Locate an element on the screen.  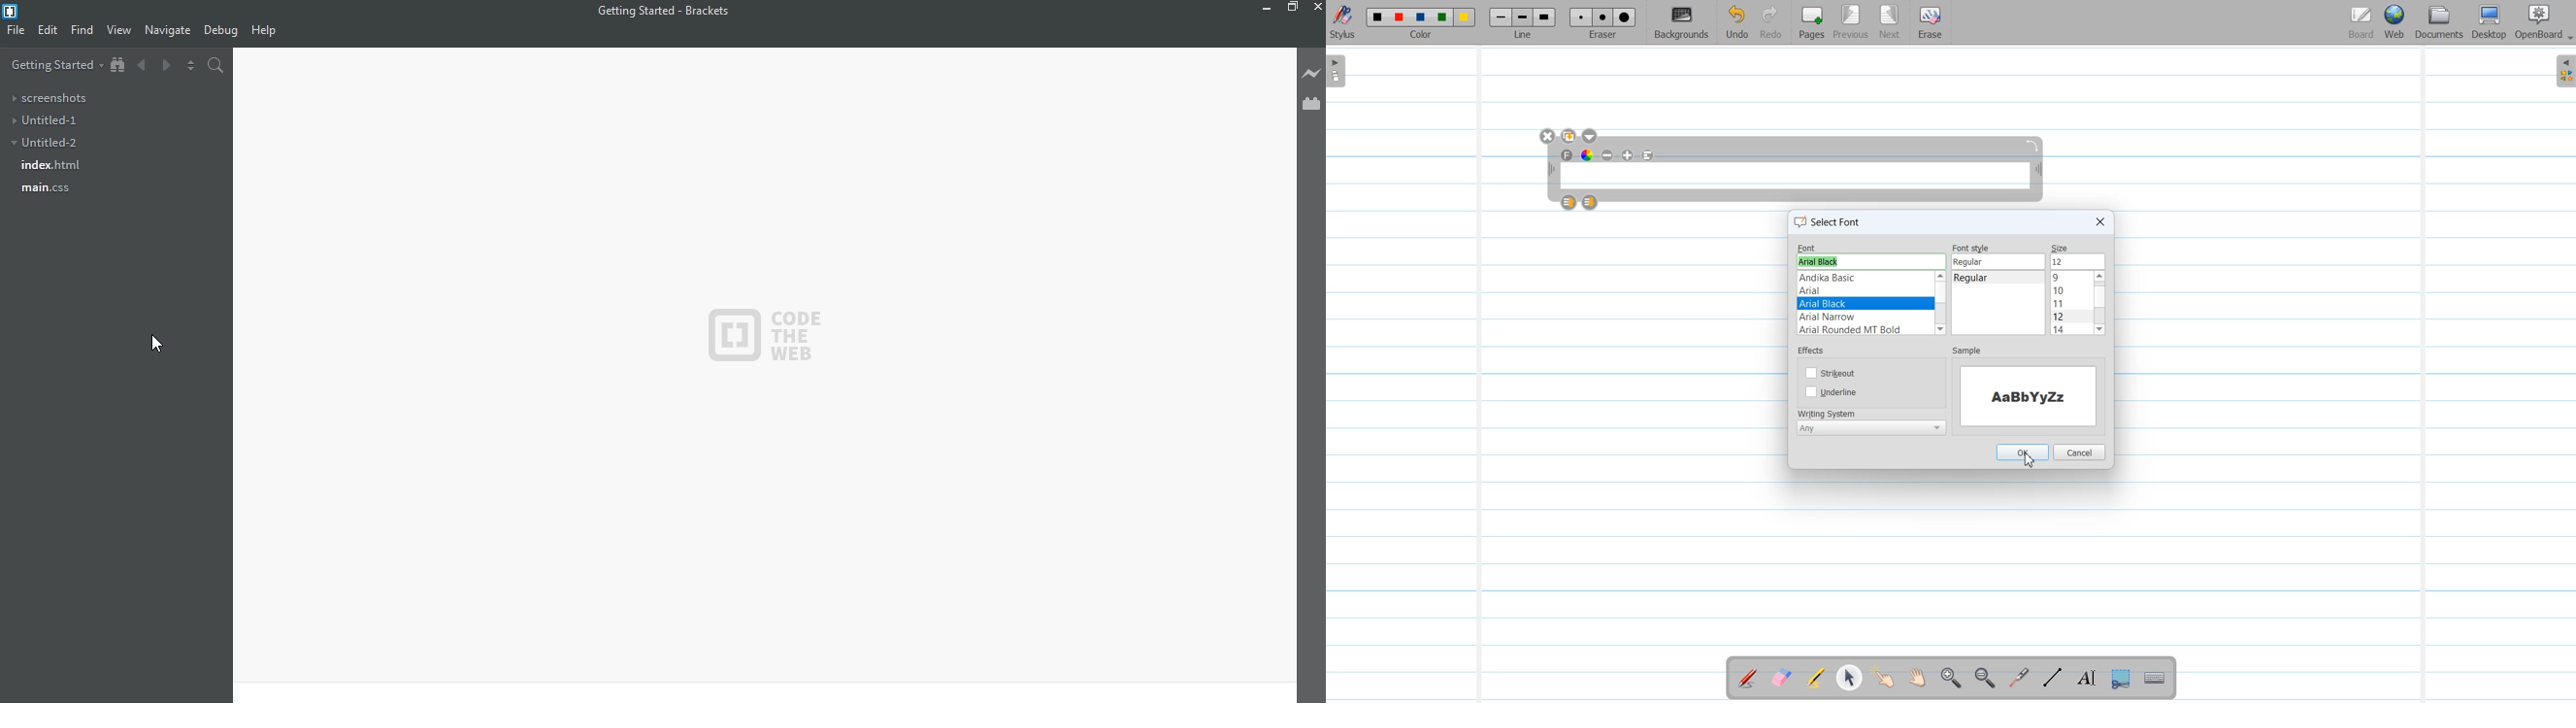
Sample Window is located at coordinates (2031, 397).